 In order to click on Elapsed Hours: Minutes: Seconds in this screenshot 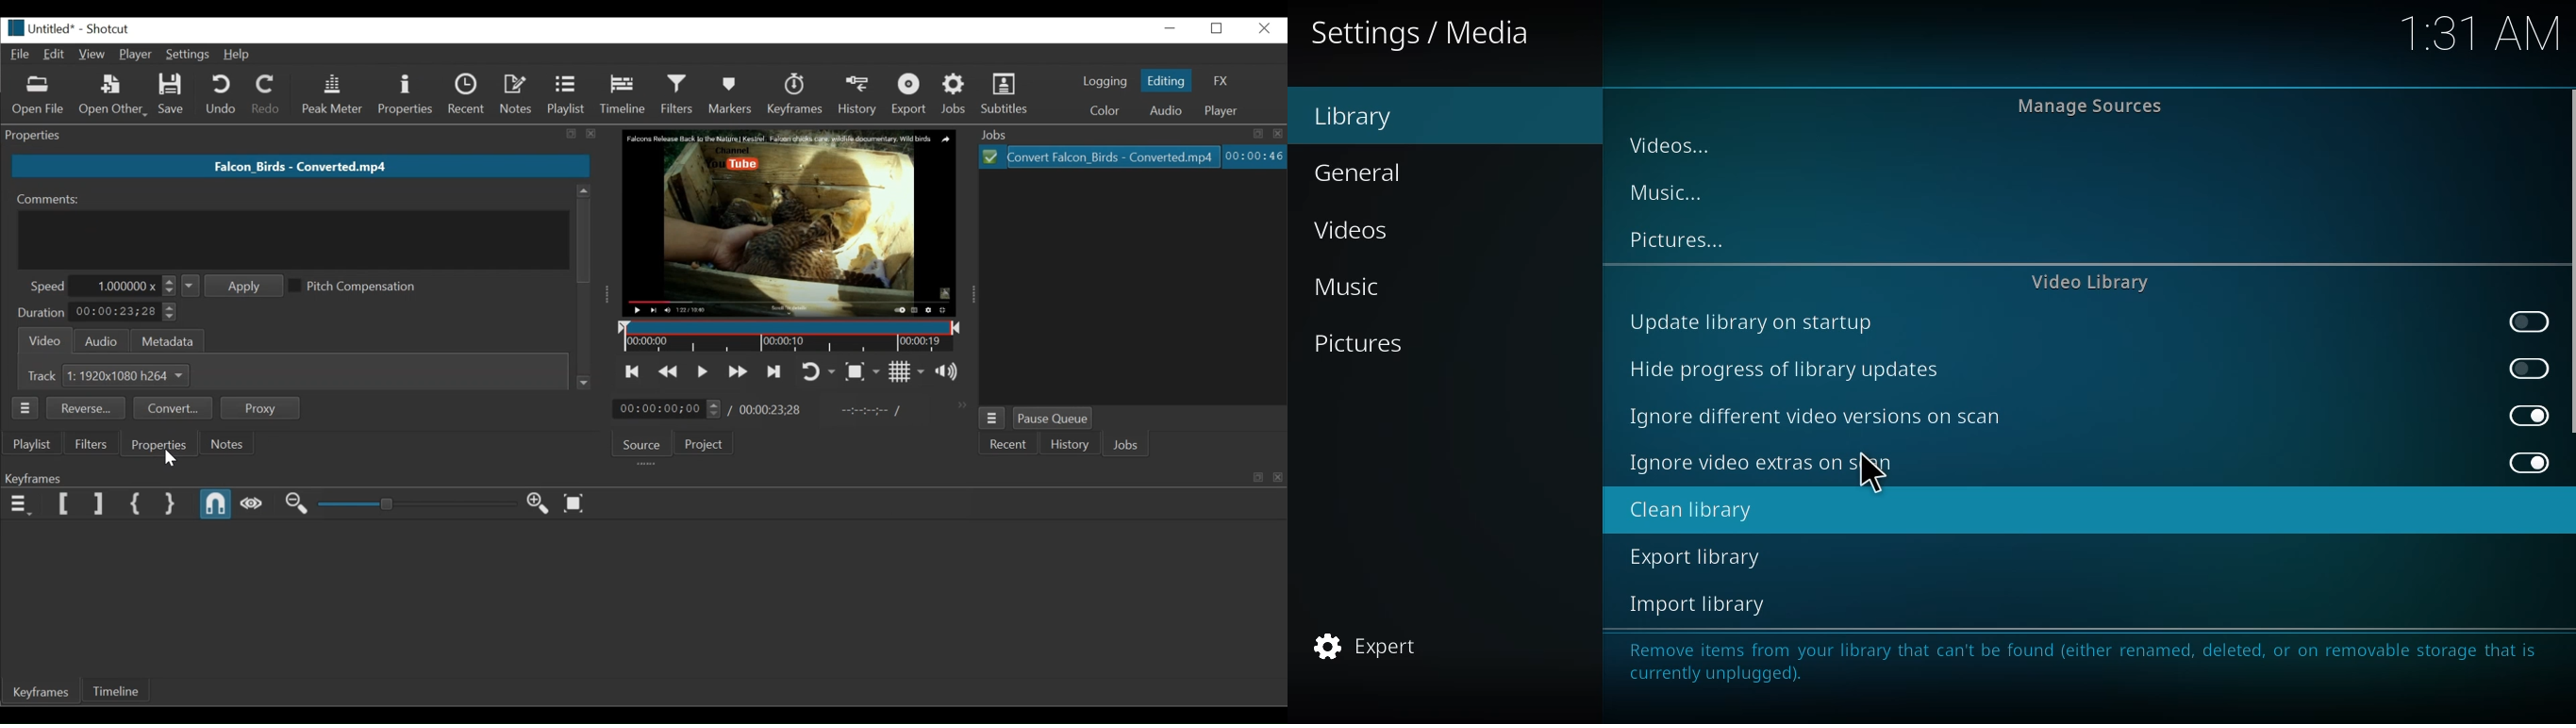, I will do `click(1255, 157)`.